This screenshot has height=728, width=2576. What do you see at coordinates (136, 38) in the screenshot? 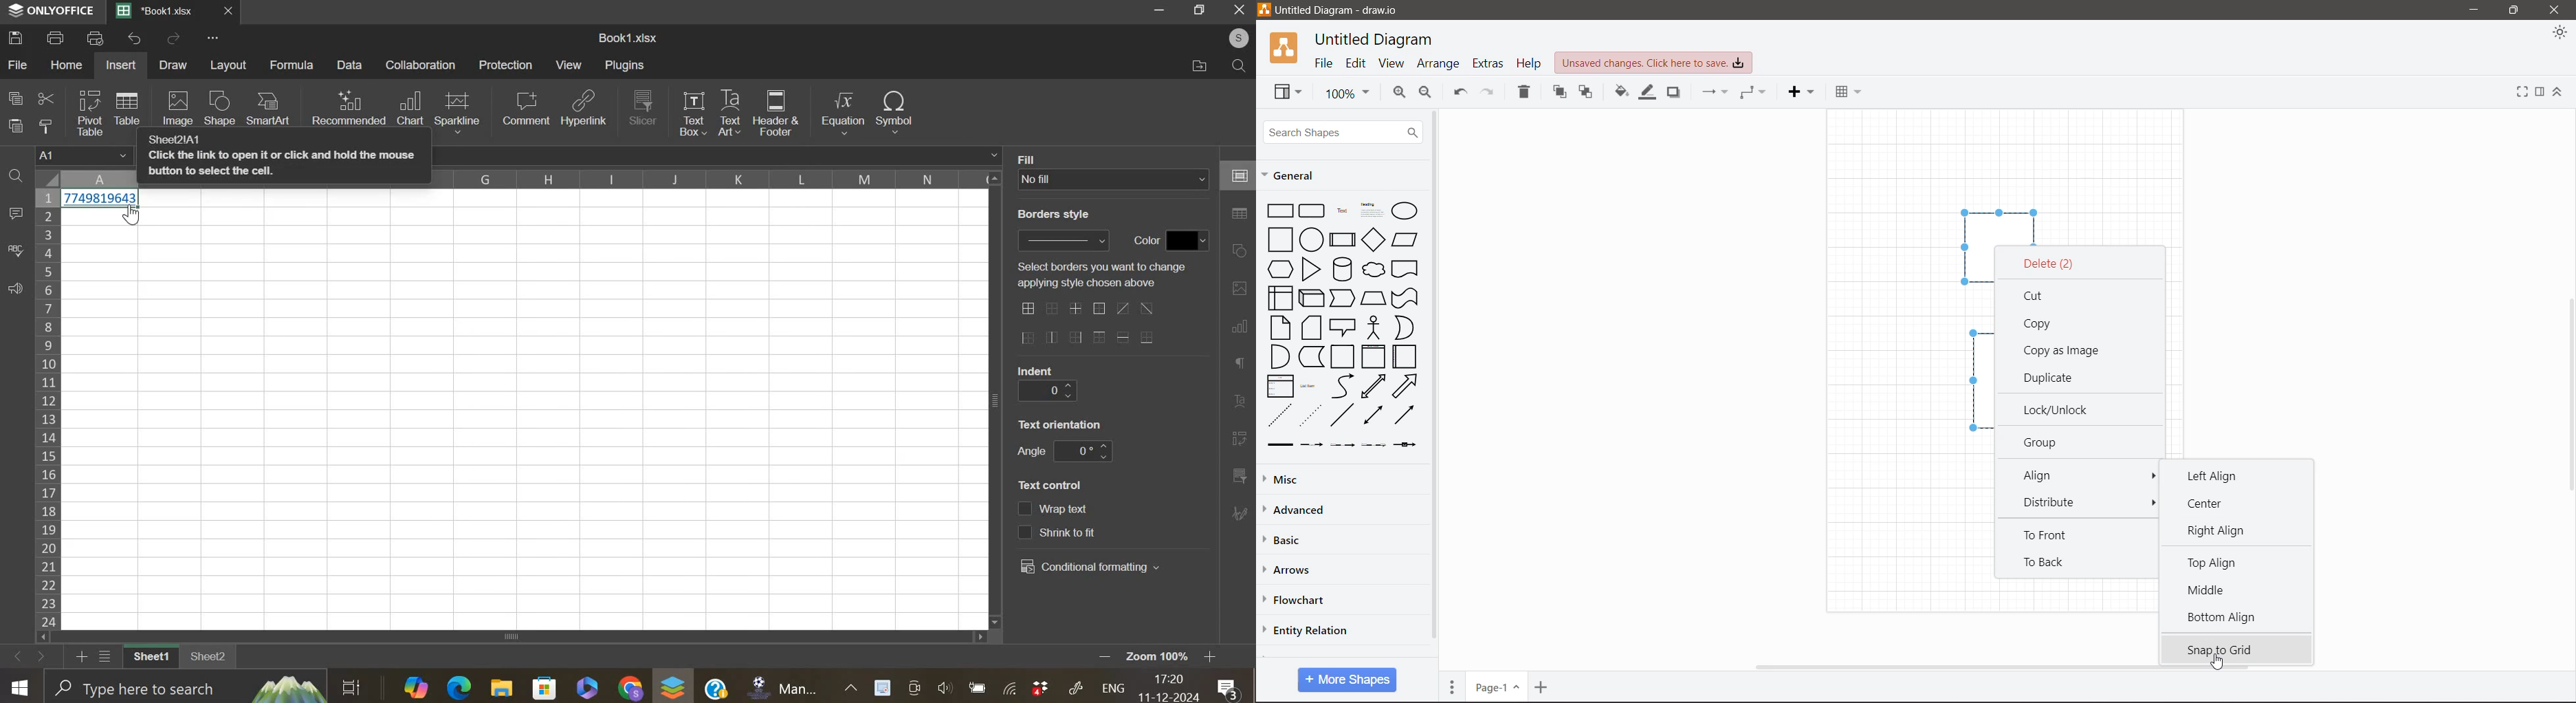
I see `undo` at bounding box center [136, 38].